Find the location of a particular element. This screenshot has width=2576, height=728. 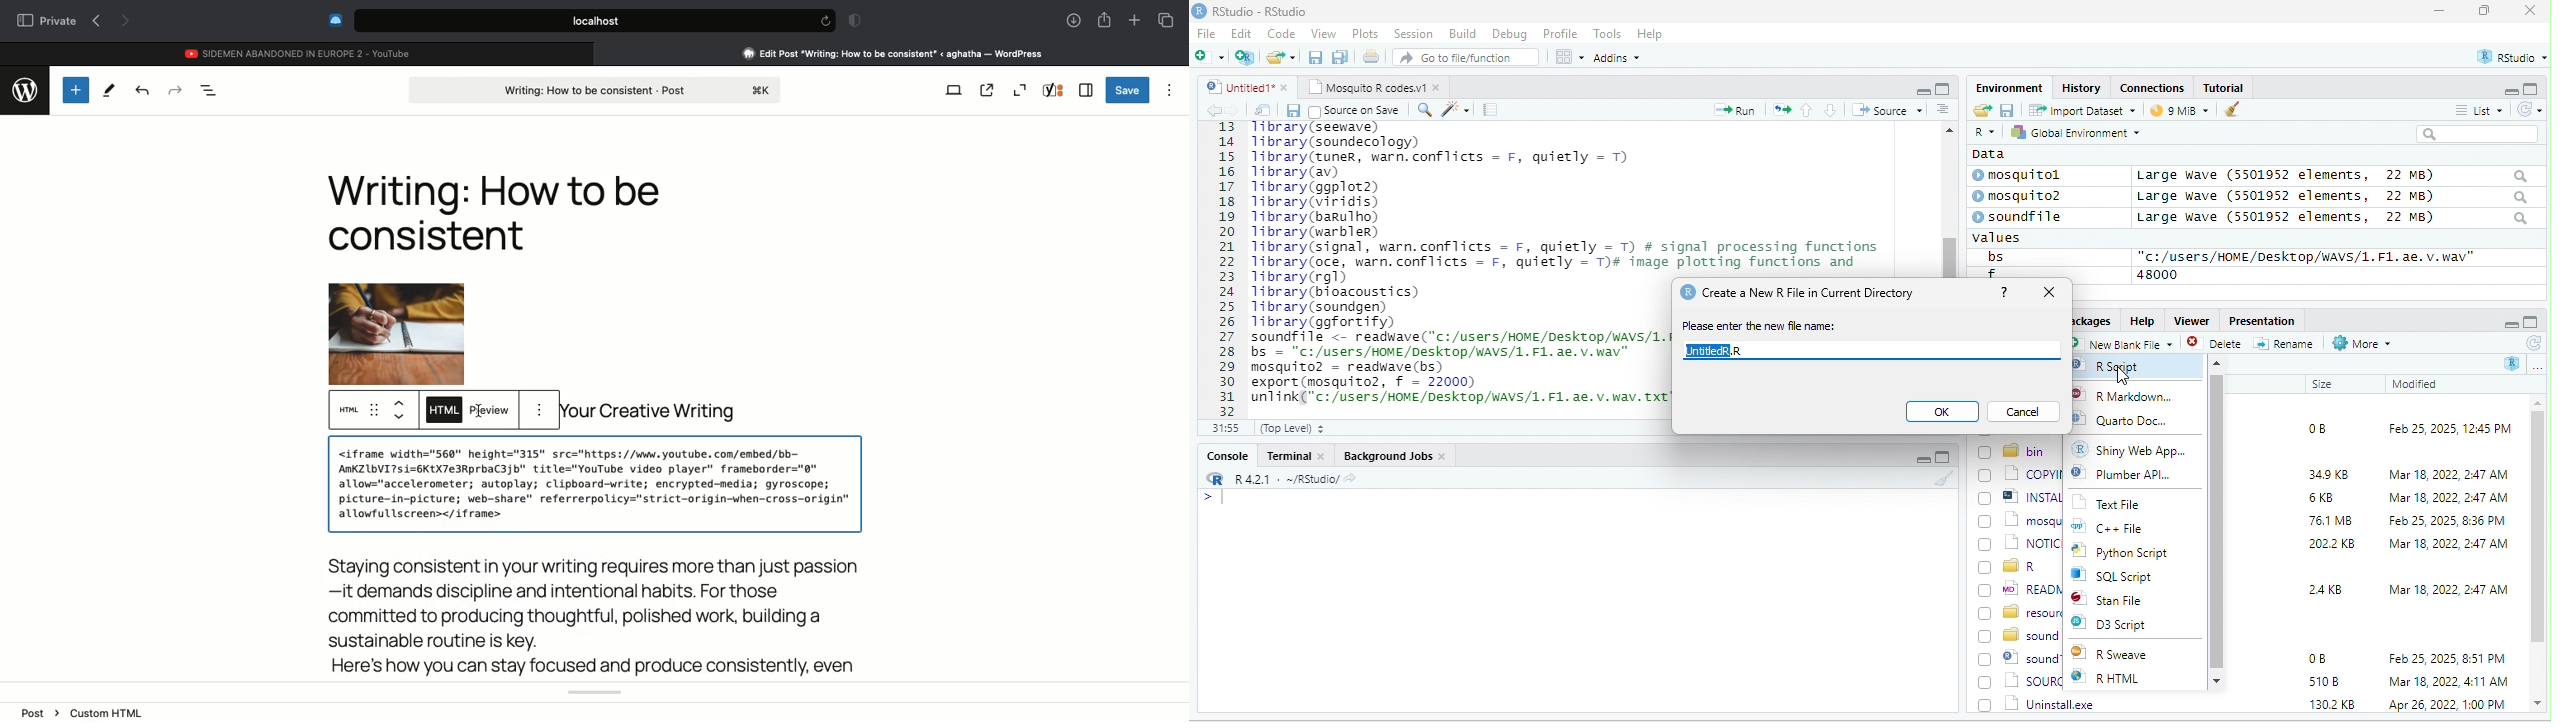

=] Rename is located at coordinates (2285, 343).